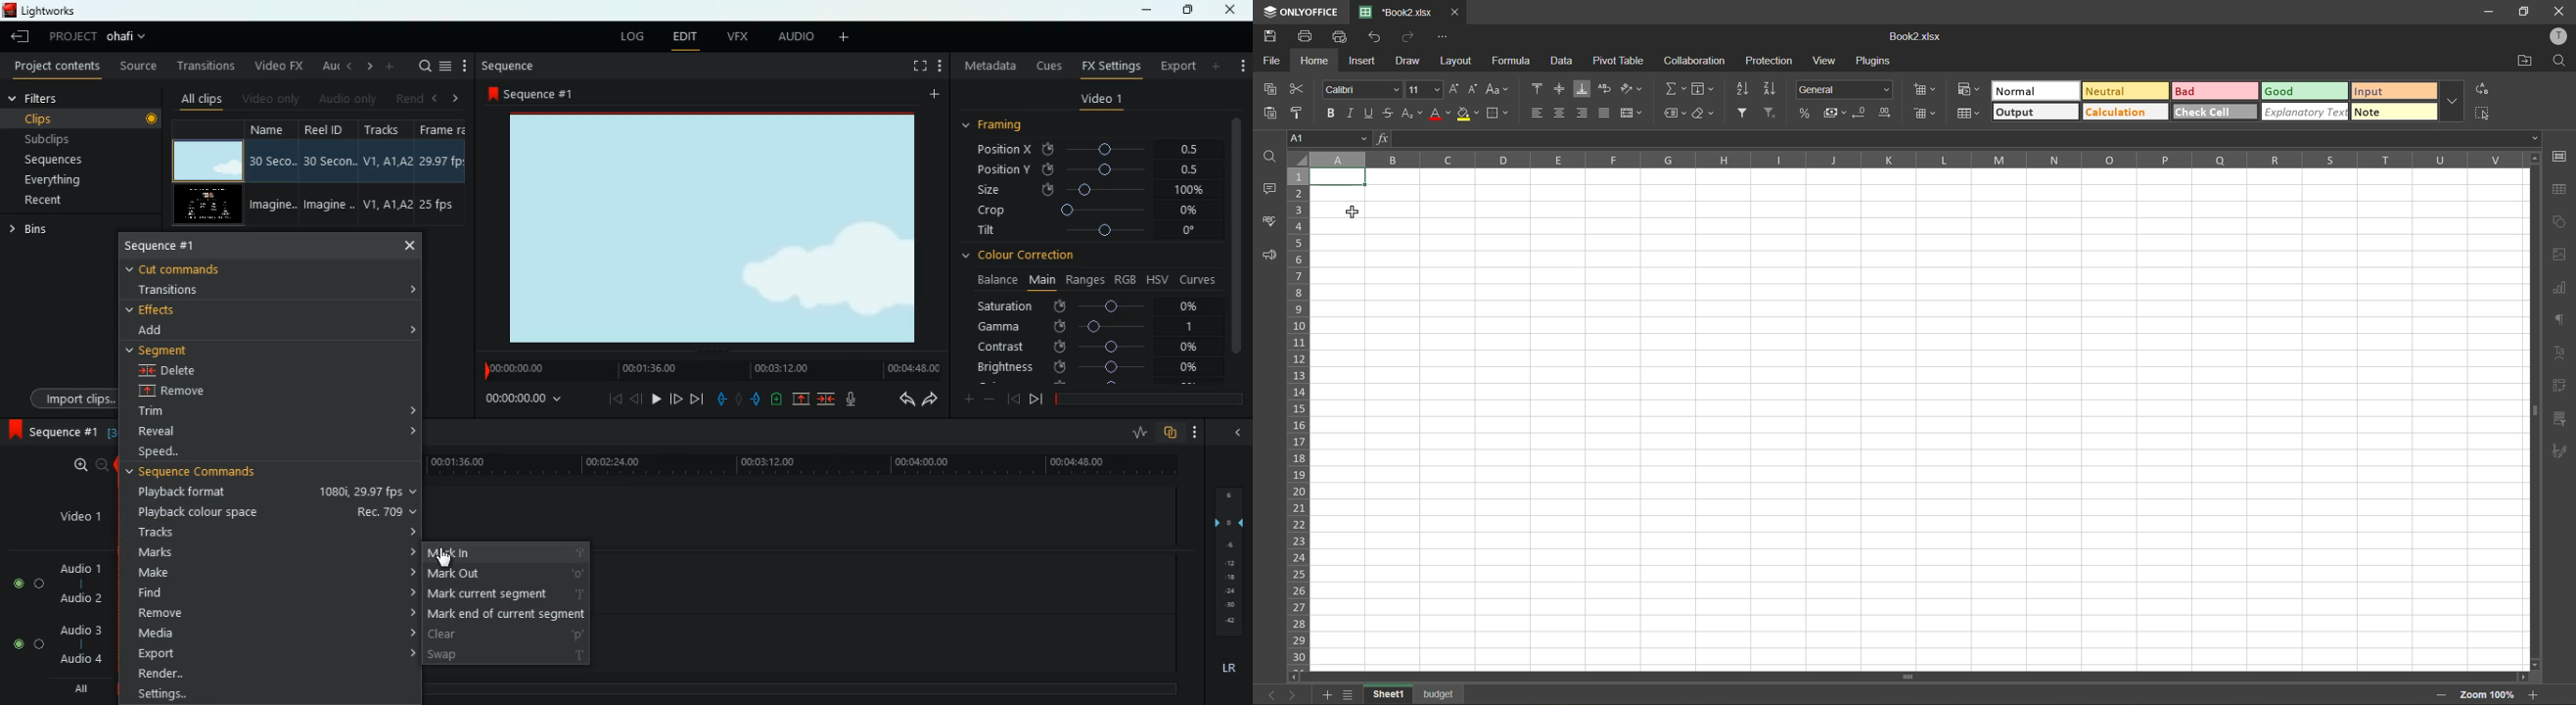  I want to click on timeline, so click(792, 463).